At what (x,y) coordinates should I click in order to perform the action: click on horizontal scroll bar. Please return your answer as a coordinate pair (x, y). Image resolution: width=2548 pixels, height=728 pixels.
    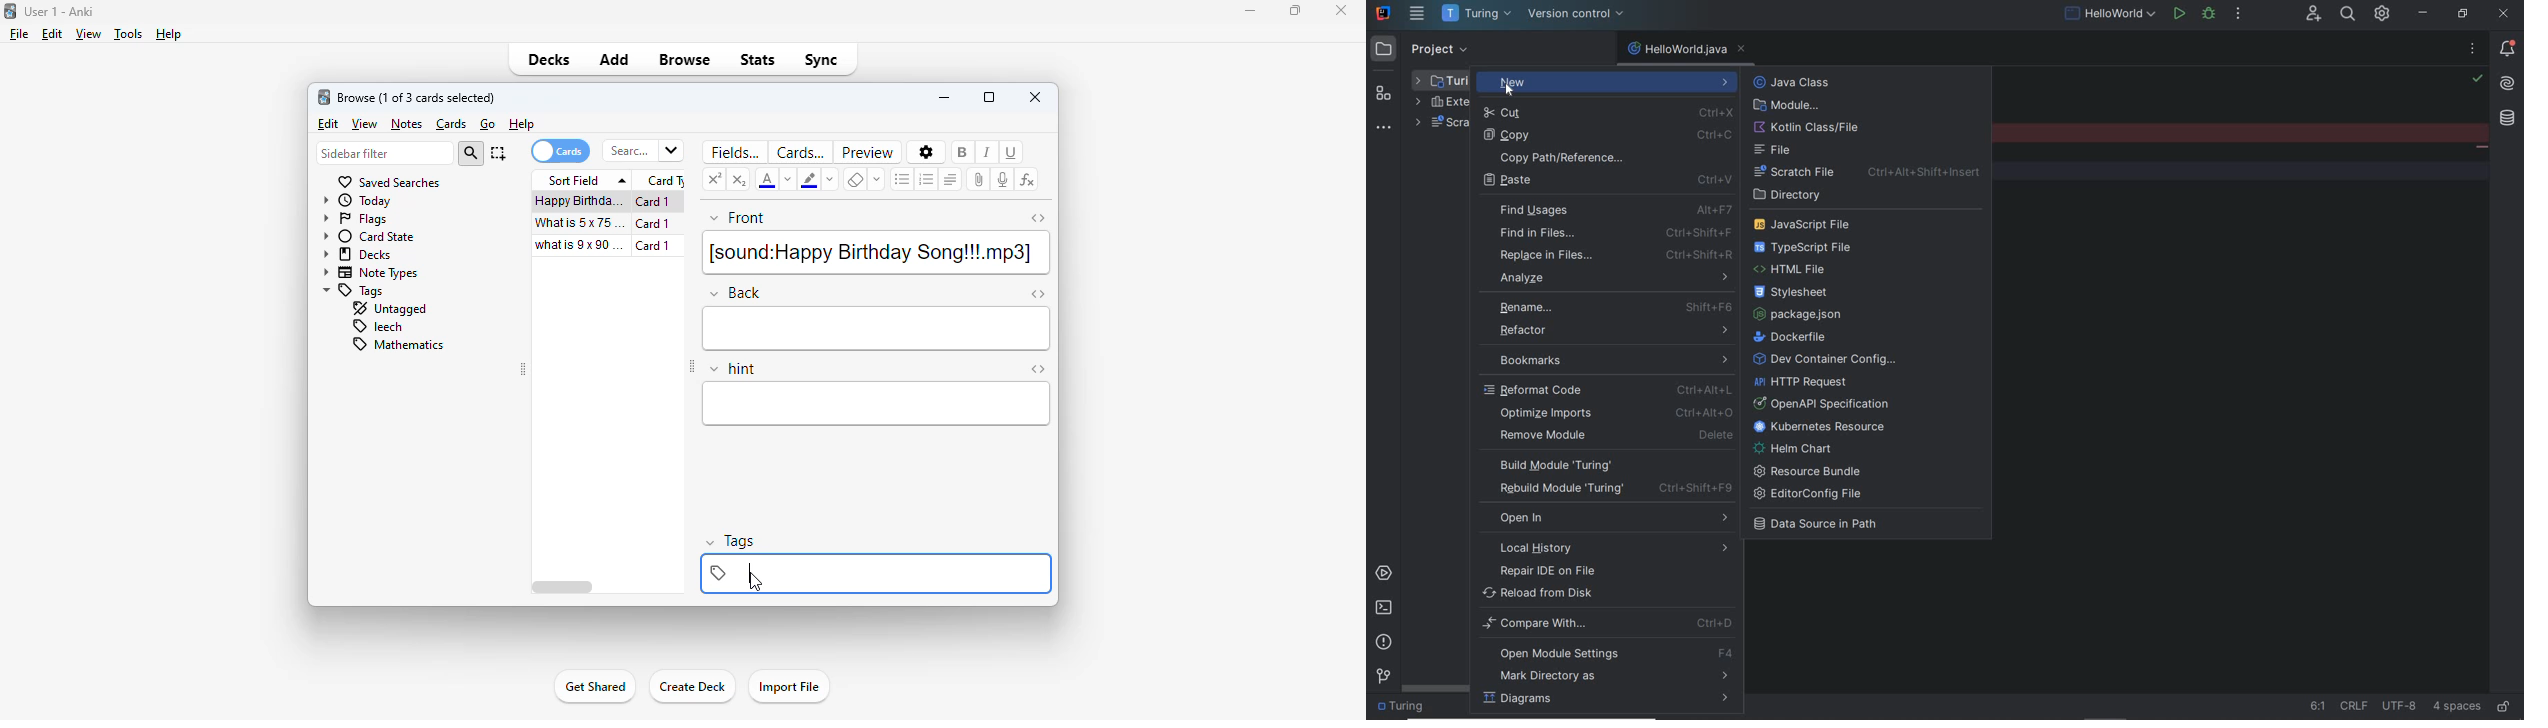
    Looking at the image, I should click on (563, 587).